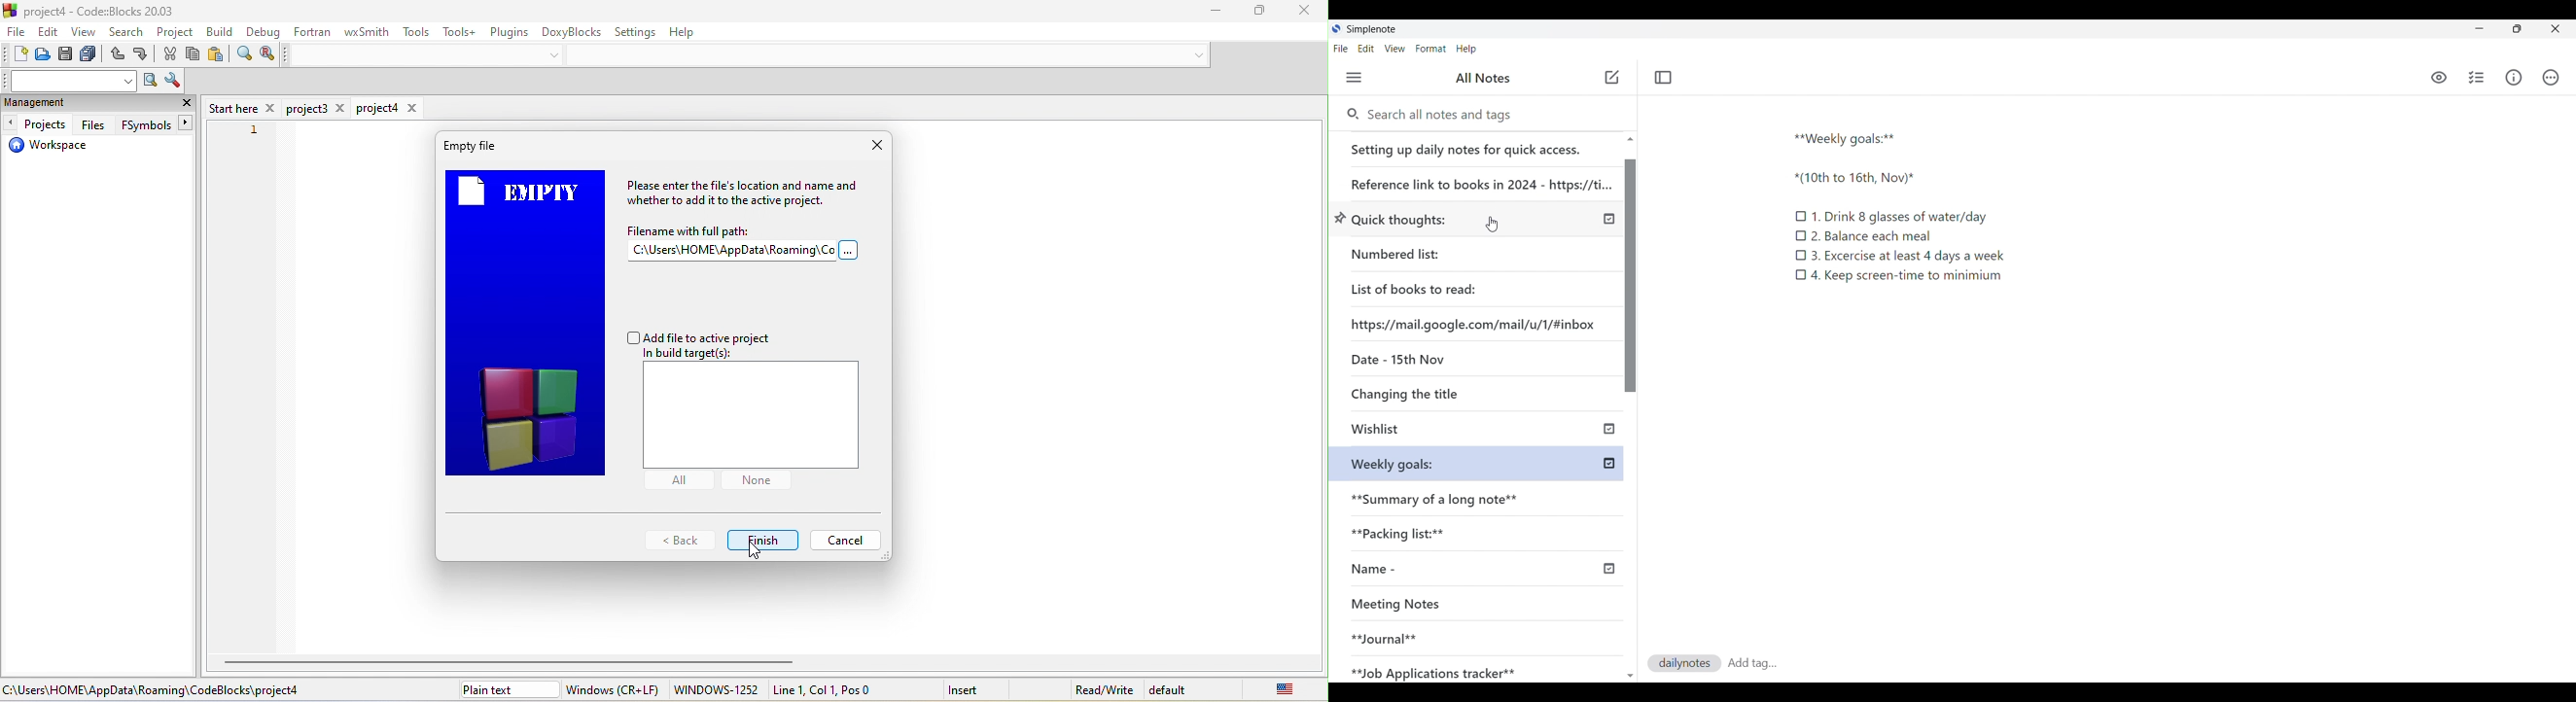 This screenshot has width=2576, height=728. Describe the element at coordinates (558, 54) in the screenshot. I see `down` at that location.